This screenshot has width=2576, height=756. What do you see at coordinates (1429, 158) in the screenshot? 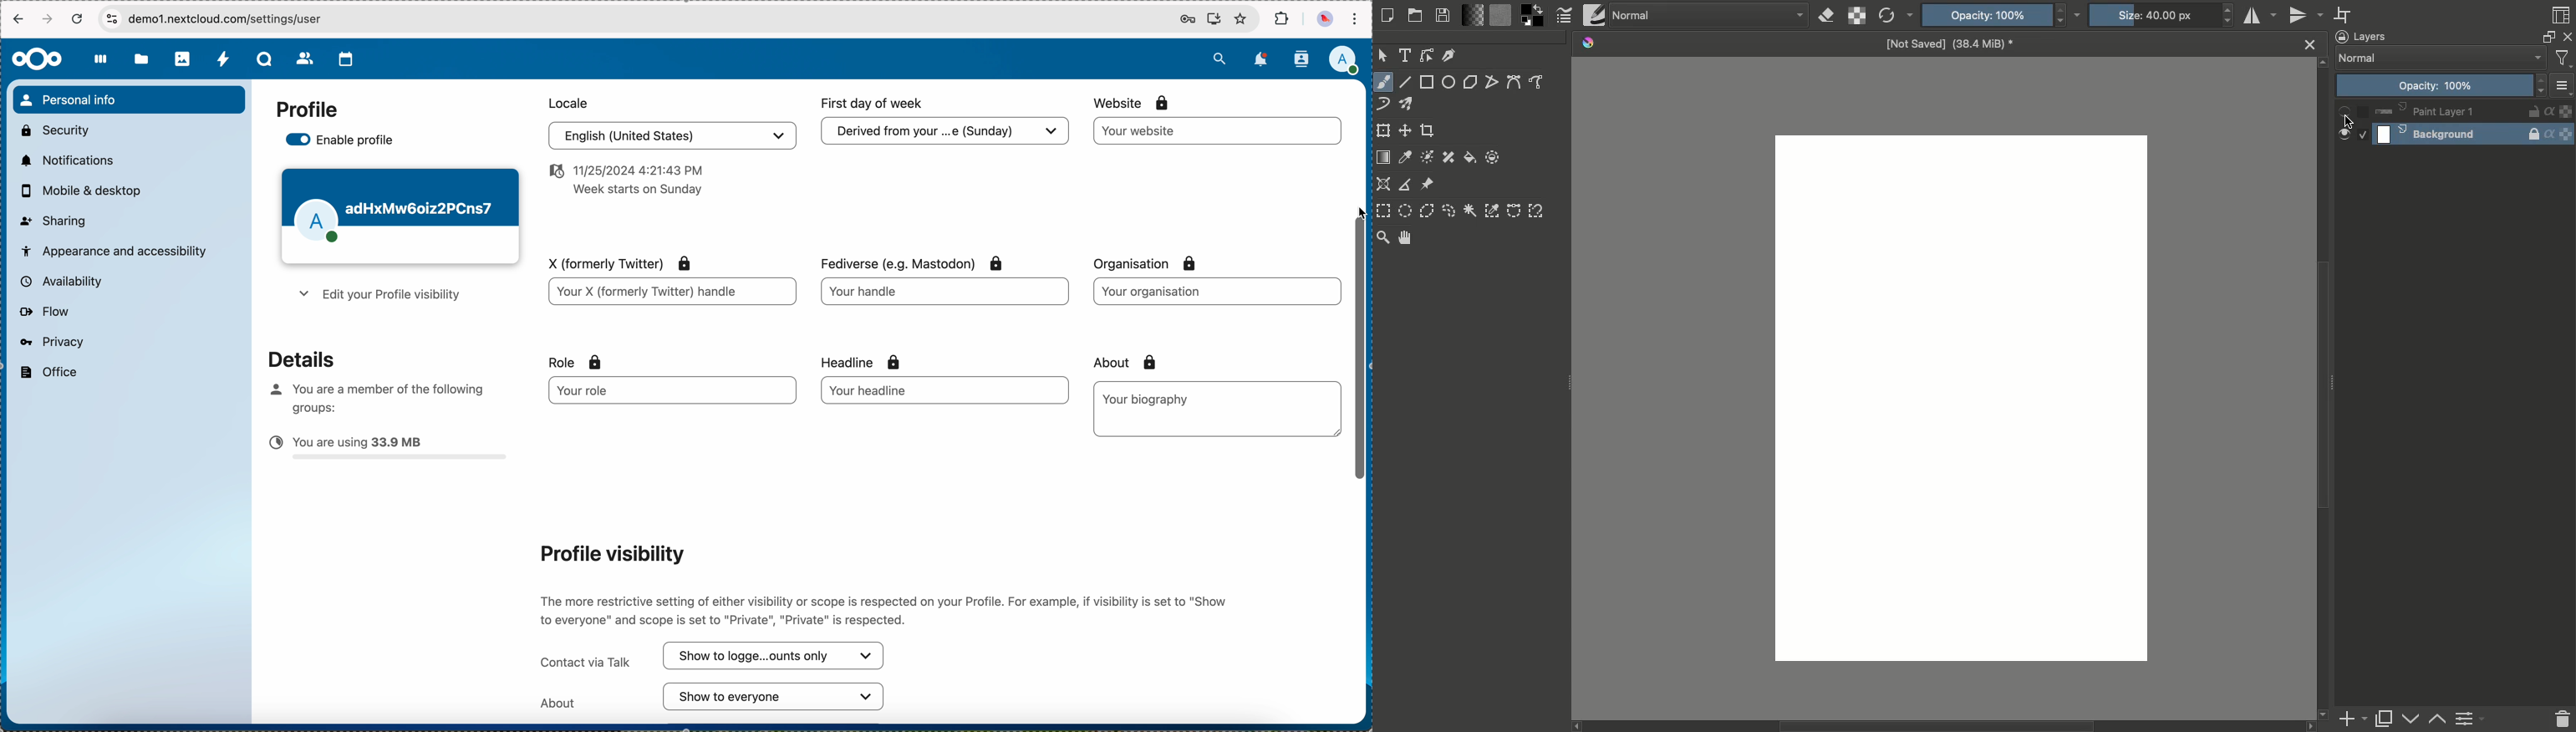
I see `Colorize ` at bounding box center [1429, 158].